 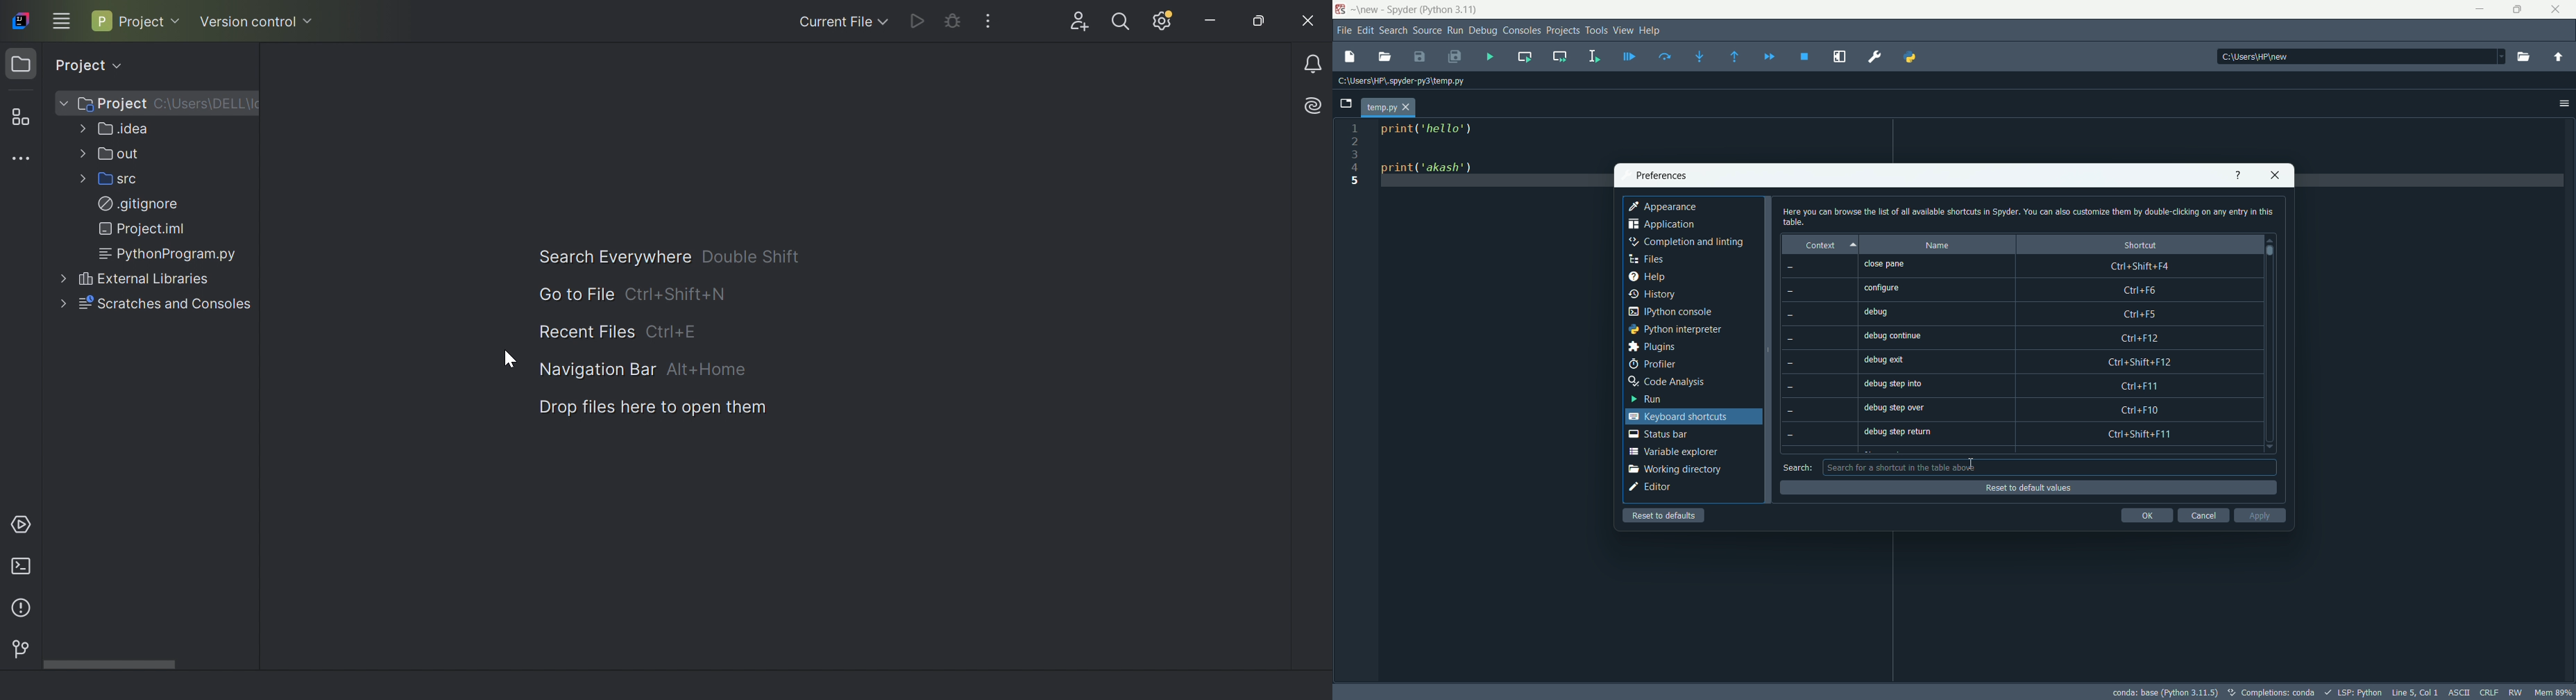 What do you see at coordinates (2518, 9) in the screenshot?
I see `maximize` at bounding box center [2518, 9].